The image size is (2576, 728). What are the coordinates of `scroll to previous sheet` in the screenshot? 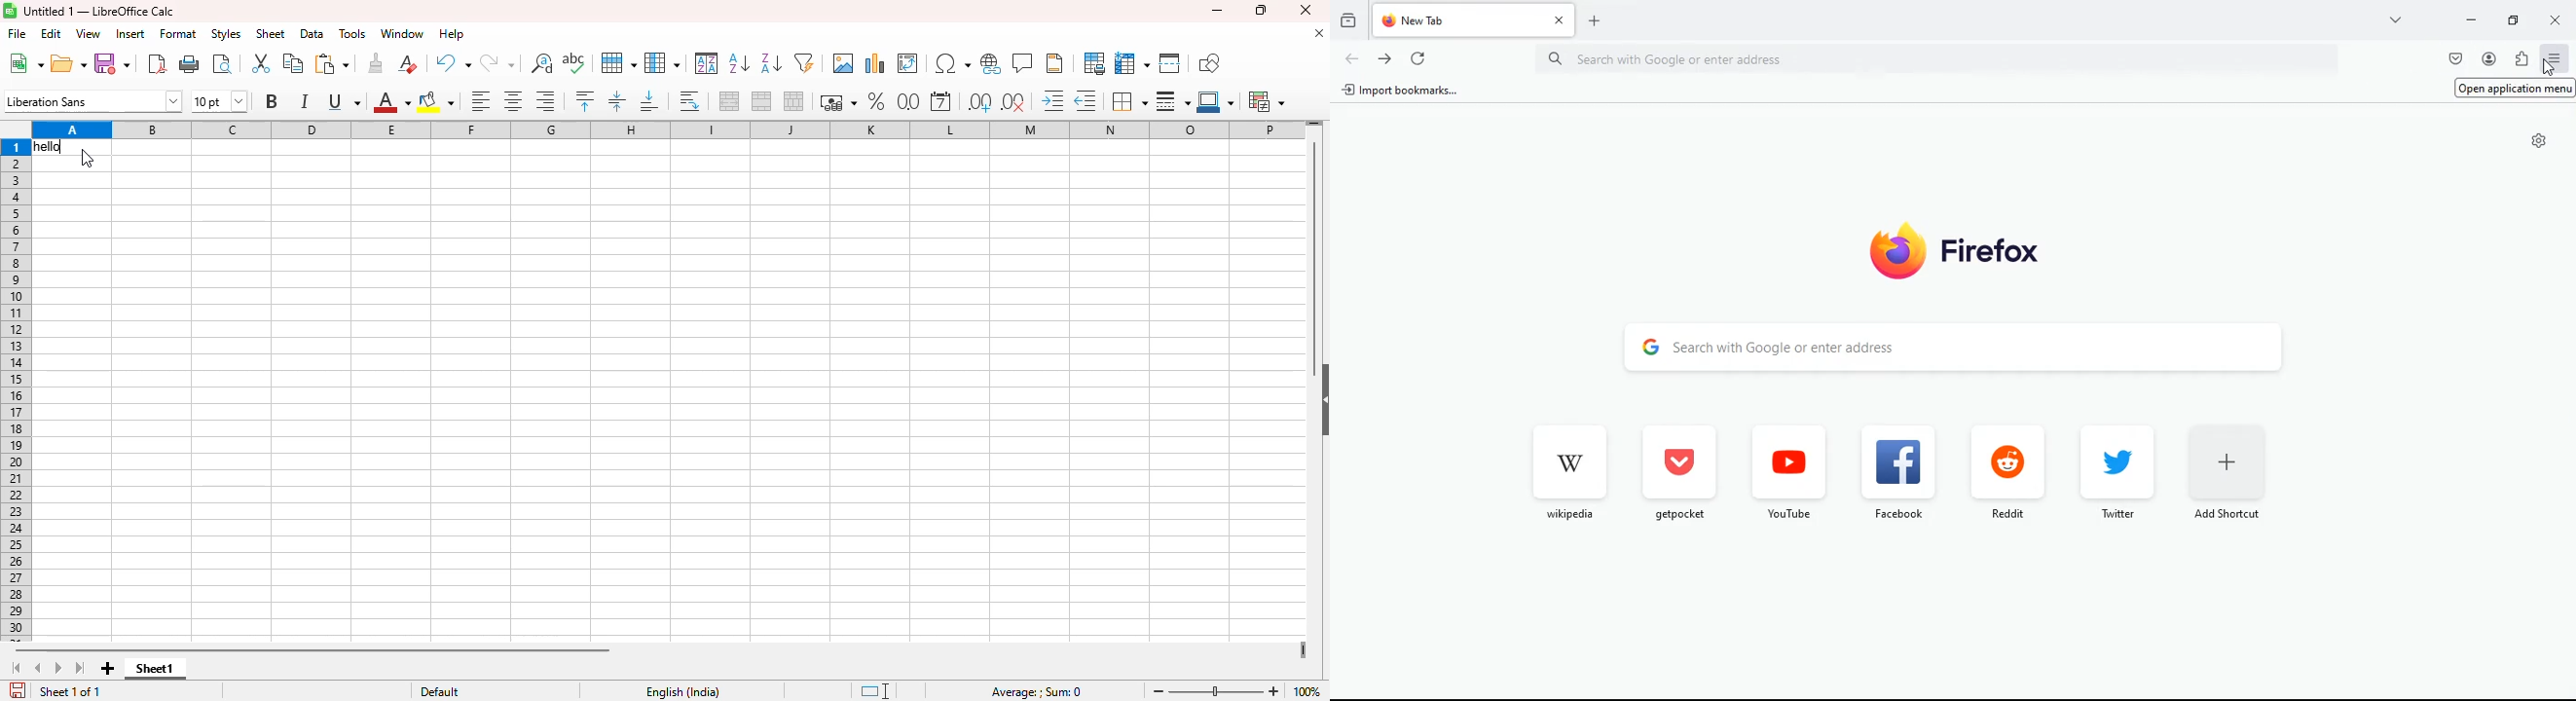 It's located at (38, 668).